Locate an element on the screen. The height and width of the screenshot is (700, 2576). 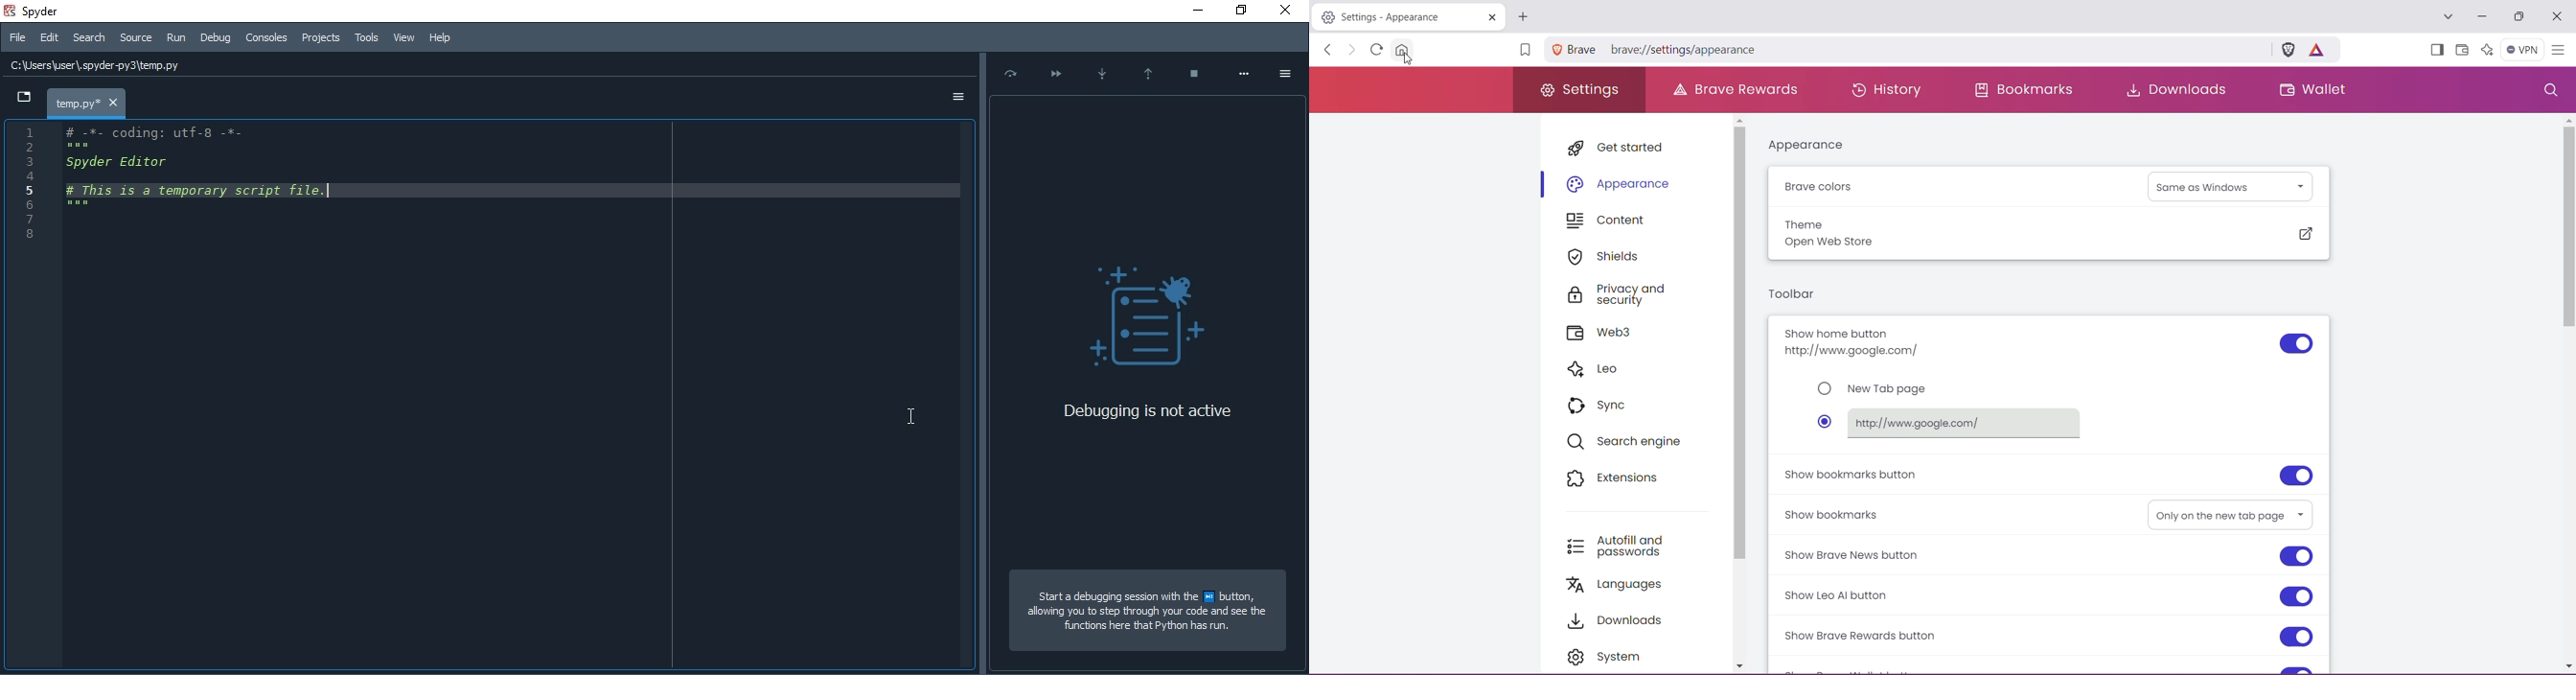
Edit is located at coordinates (51, 36).